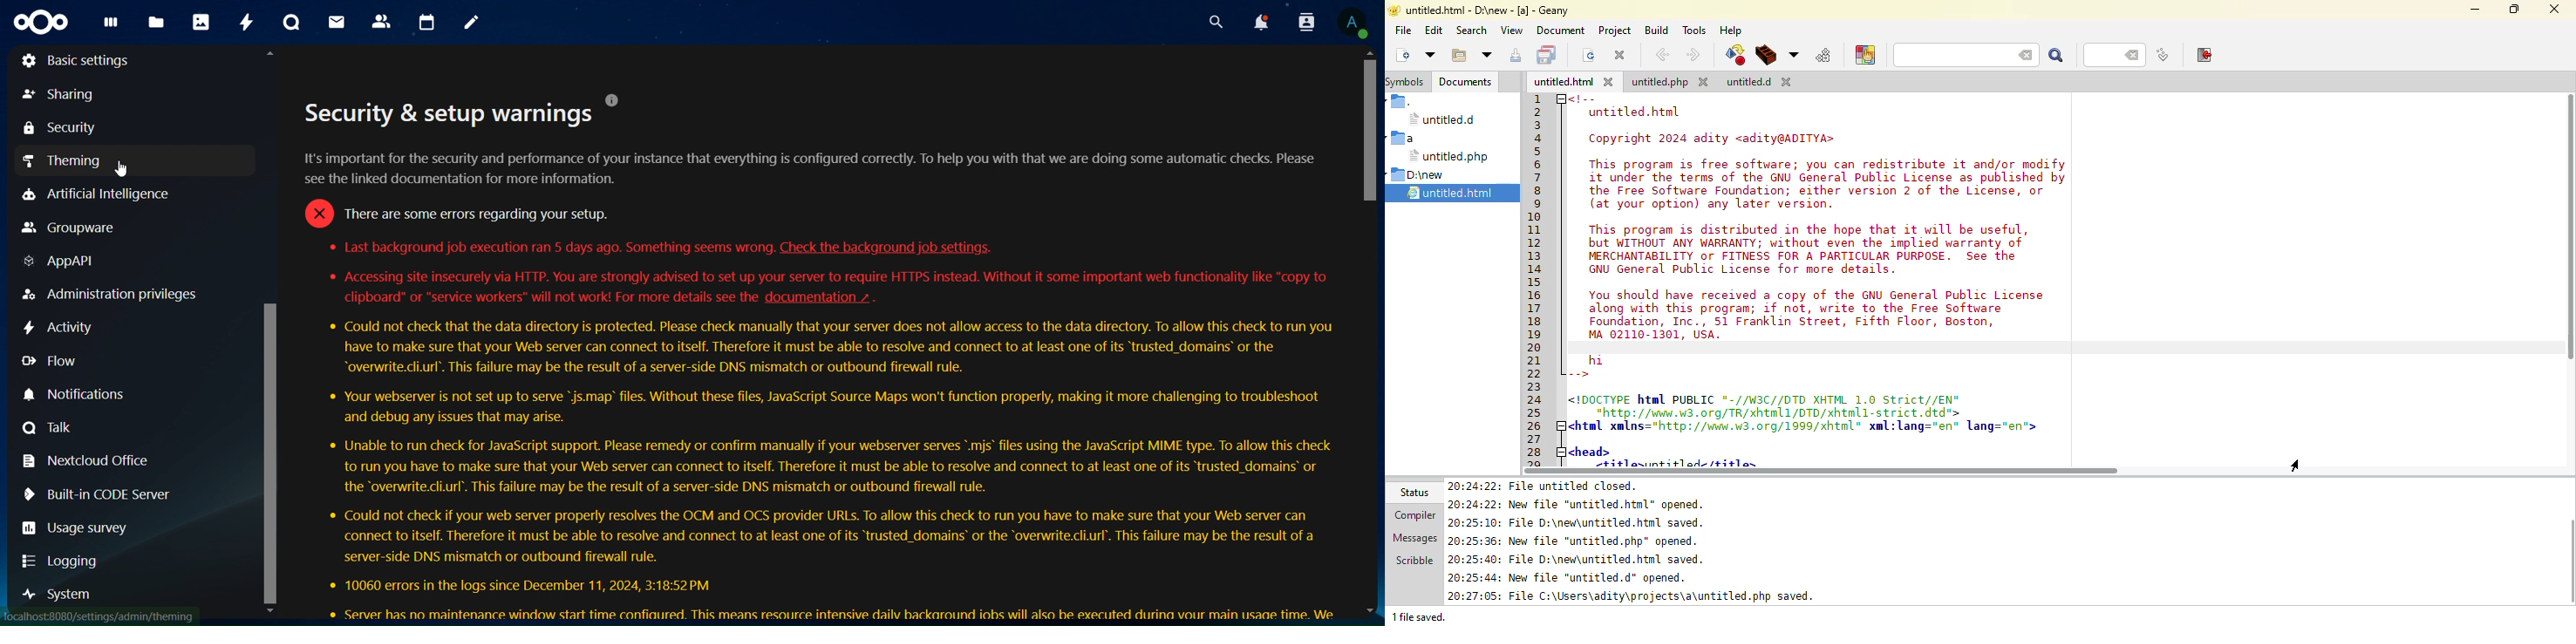 Image resolution: width=2576 pixels, height=644 pixels. I want to click on talk, so click(51, 429).